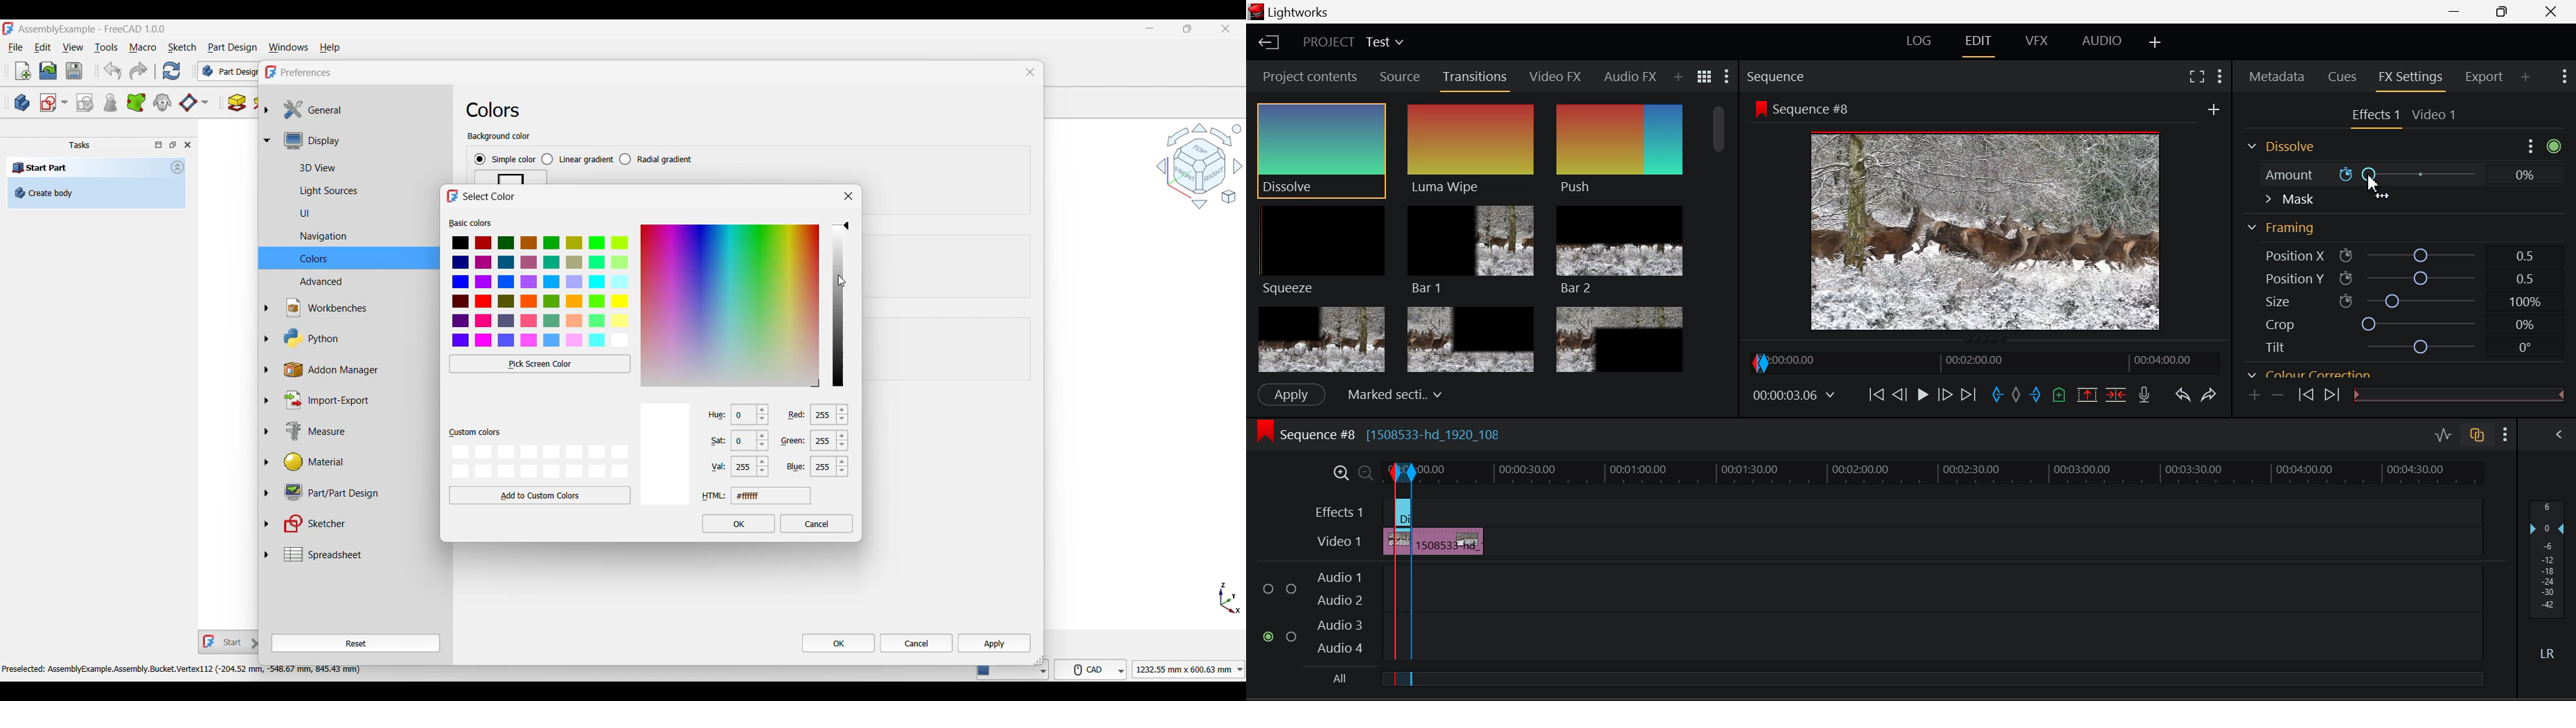 Image resolution: width=2576 pixels, height=728 pixels. Describe the element at coordinates (2199, 76) in the screenshot. I see `Full Screen` at that location.